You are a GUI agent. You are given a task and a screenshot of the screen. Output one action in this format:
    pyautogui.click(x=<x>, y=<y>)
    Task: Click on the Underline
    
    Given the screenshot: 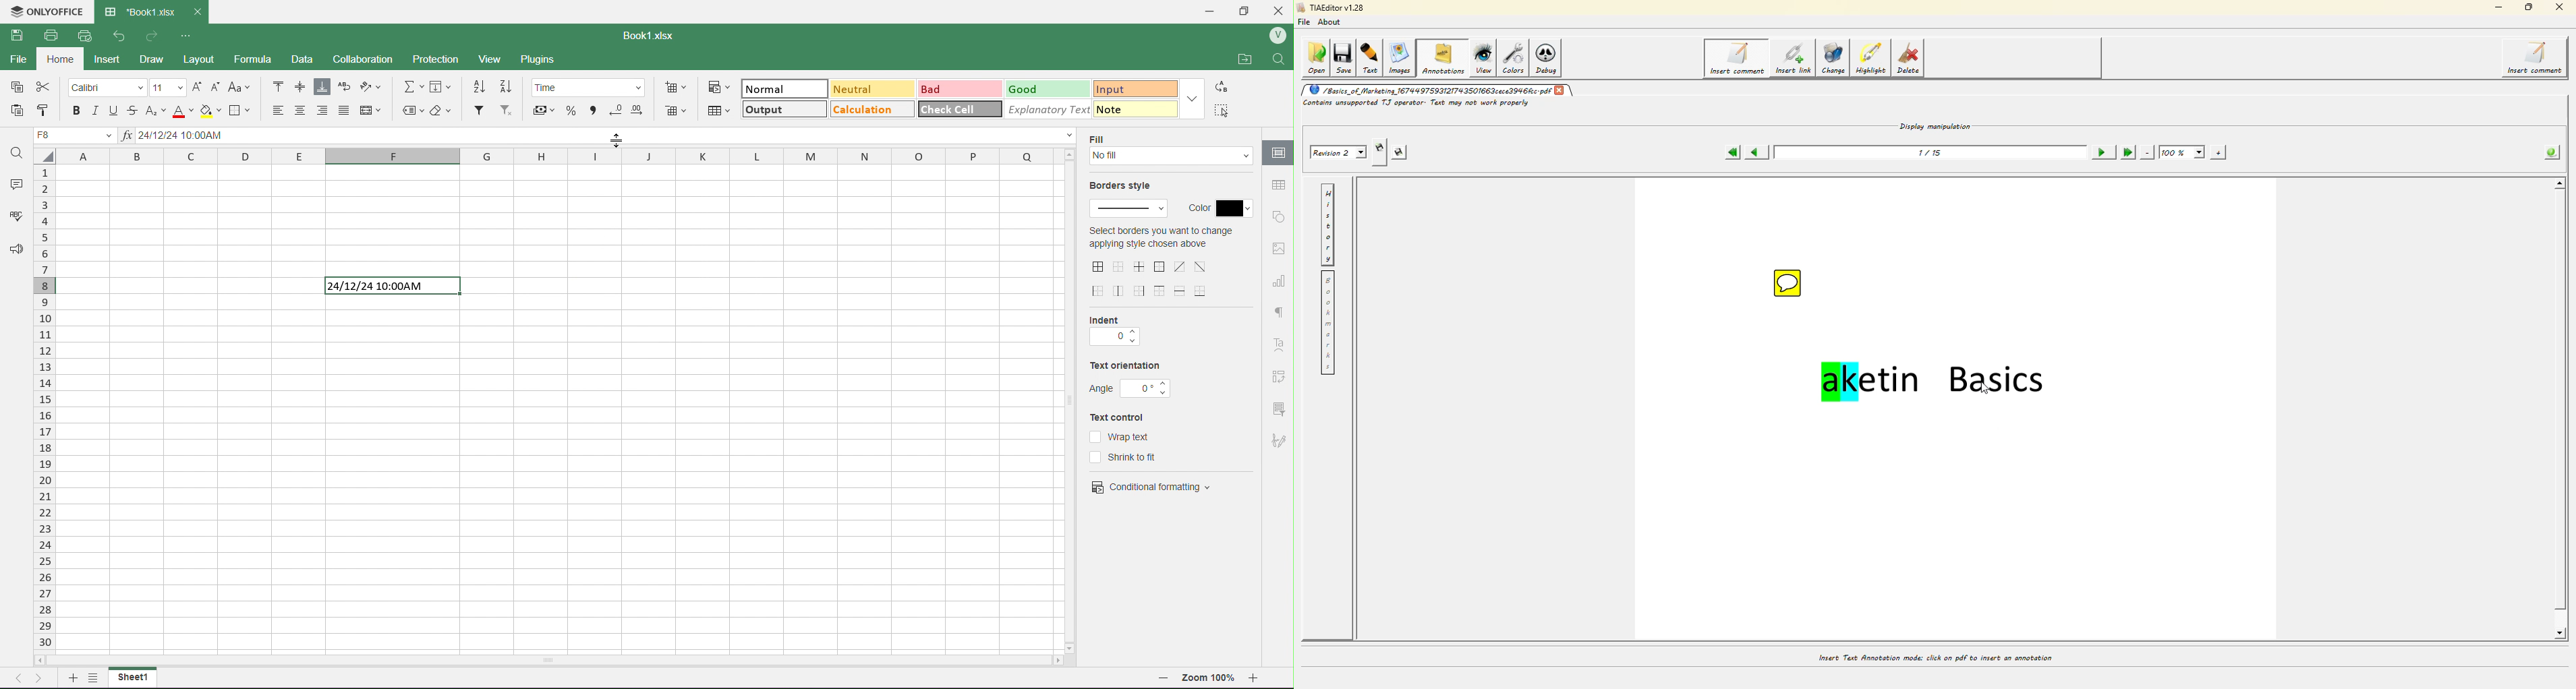 What is the action you would take?
    pyautogui.click(x=112, y=110)
    